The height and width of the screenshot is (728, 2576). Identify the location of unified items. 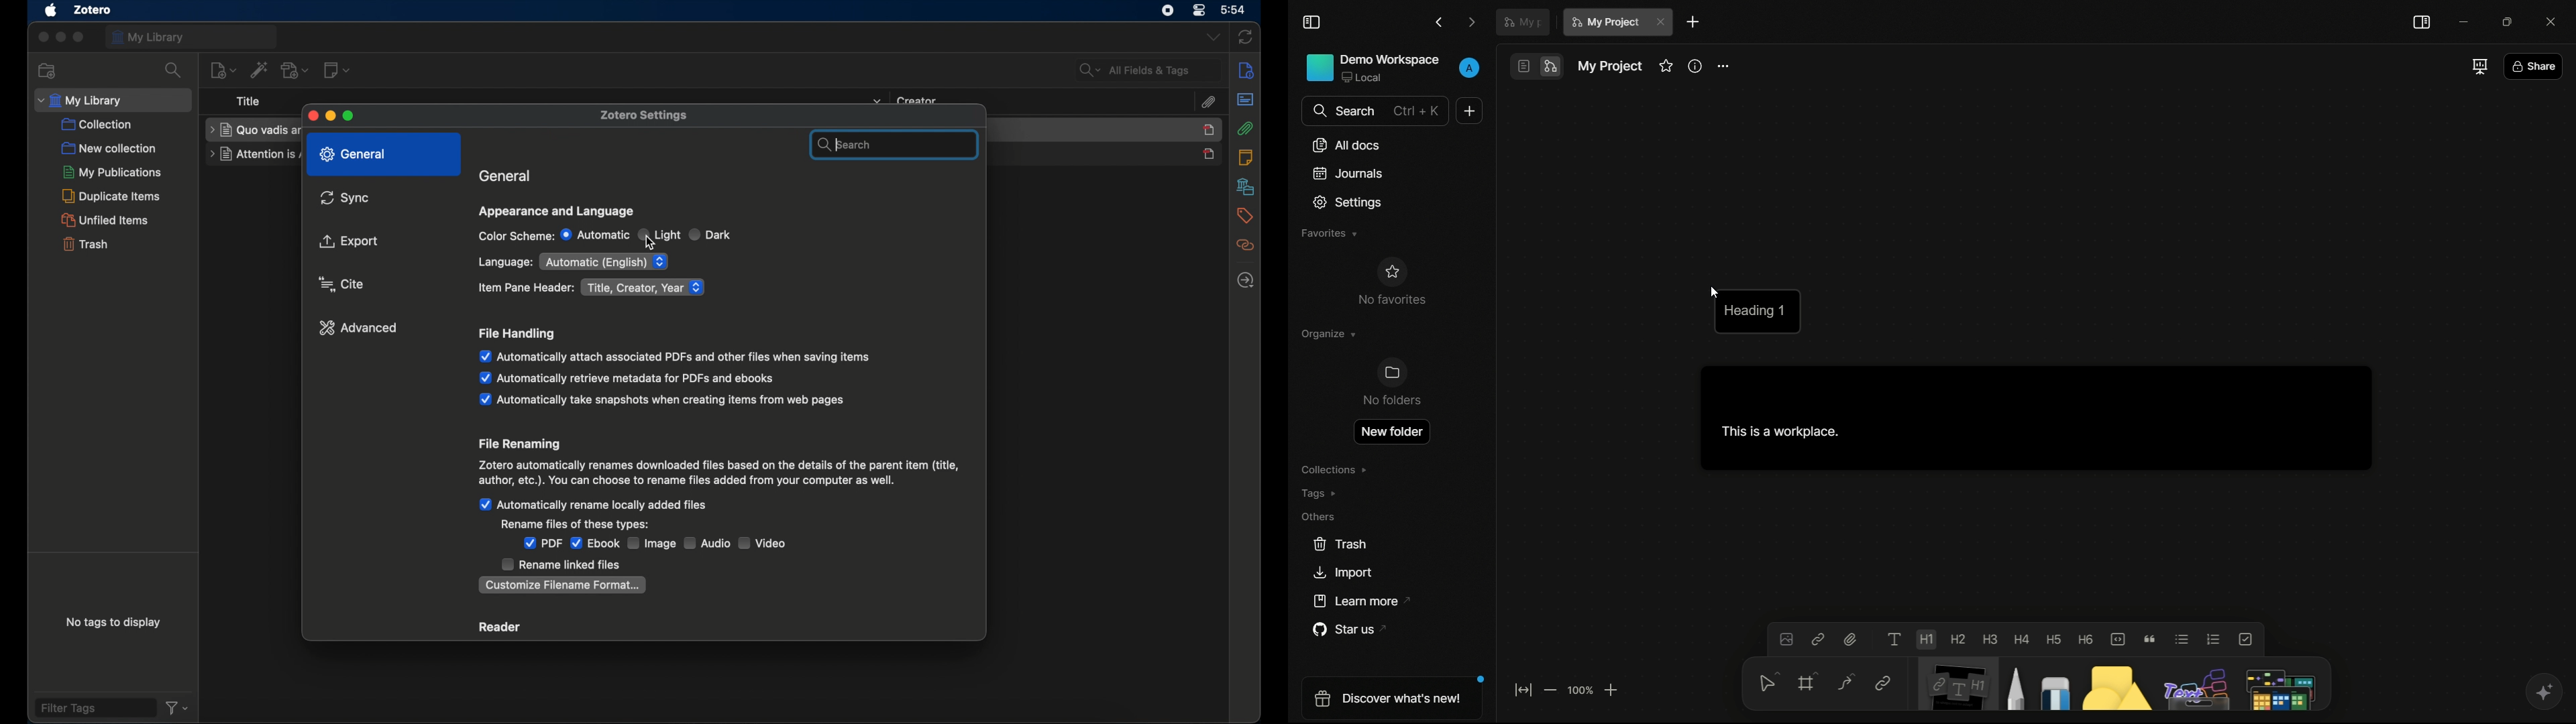
(106, 220).